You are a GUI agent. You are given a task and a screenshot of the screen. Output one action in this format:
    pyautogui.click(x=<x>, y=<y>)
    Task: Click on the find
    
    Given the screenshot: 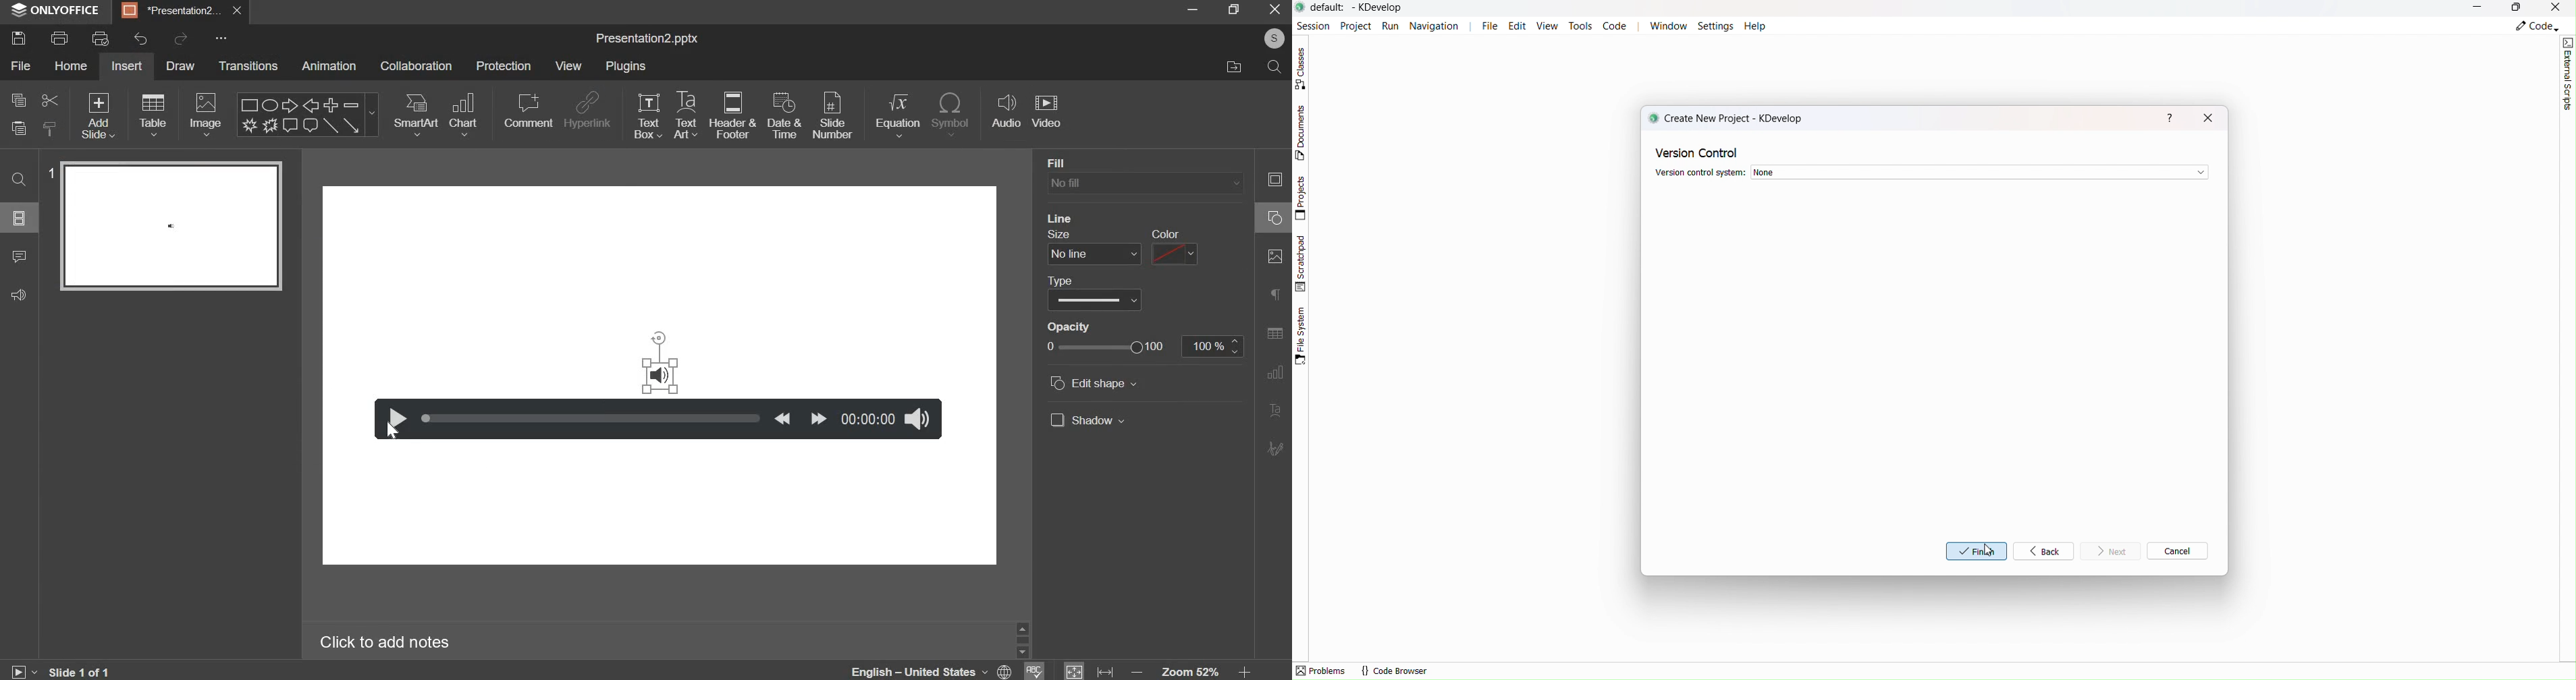 What is the action you would take?
    pyautogui.click(x=21, y=180)
    